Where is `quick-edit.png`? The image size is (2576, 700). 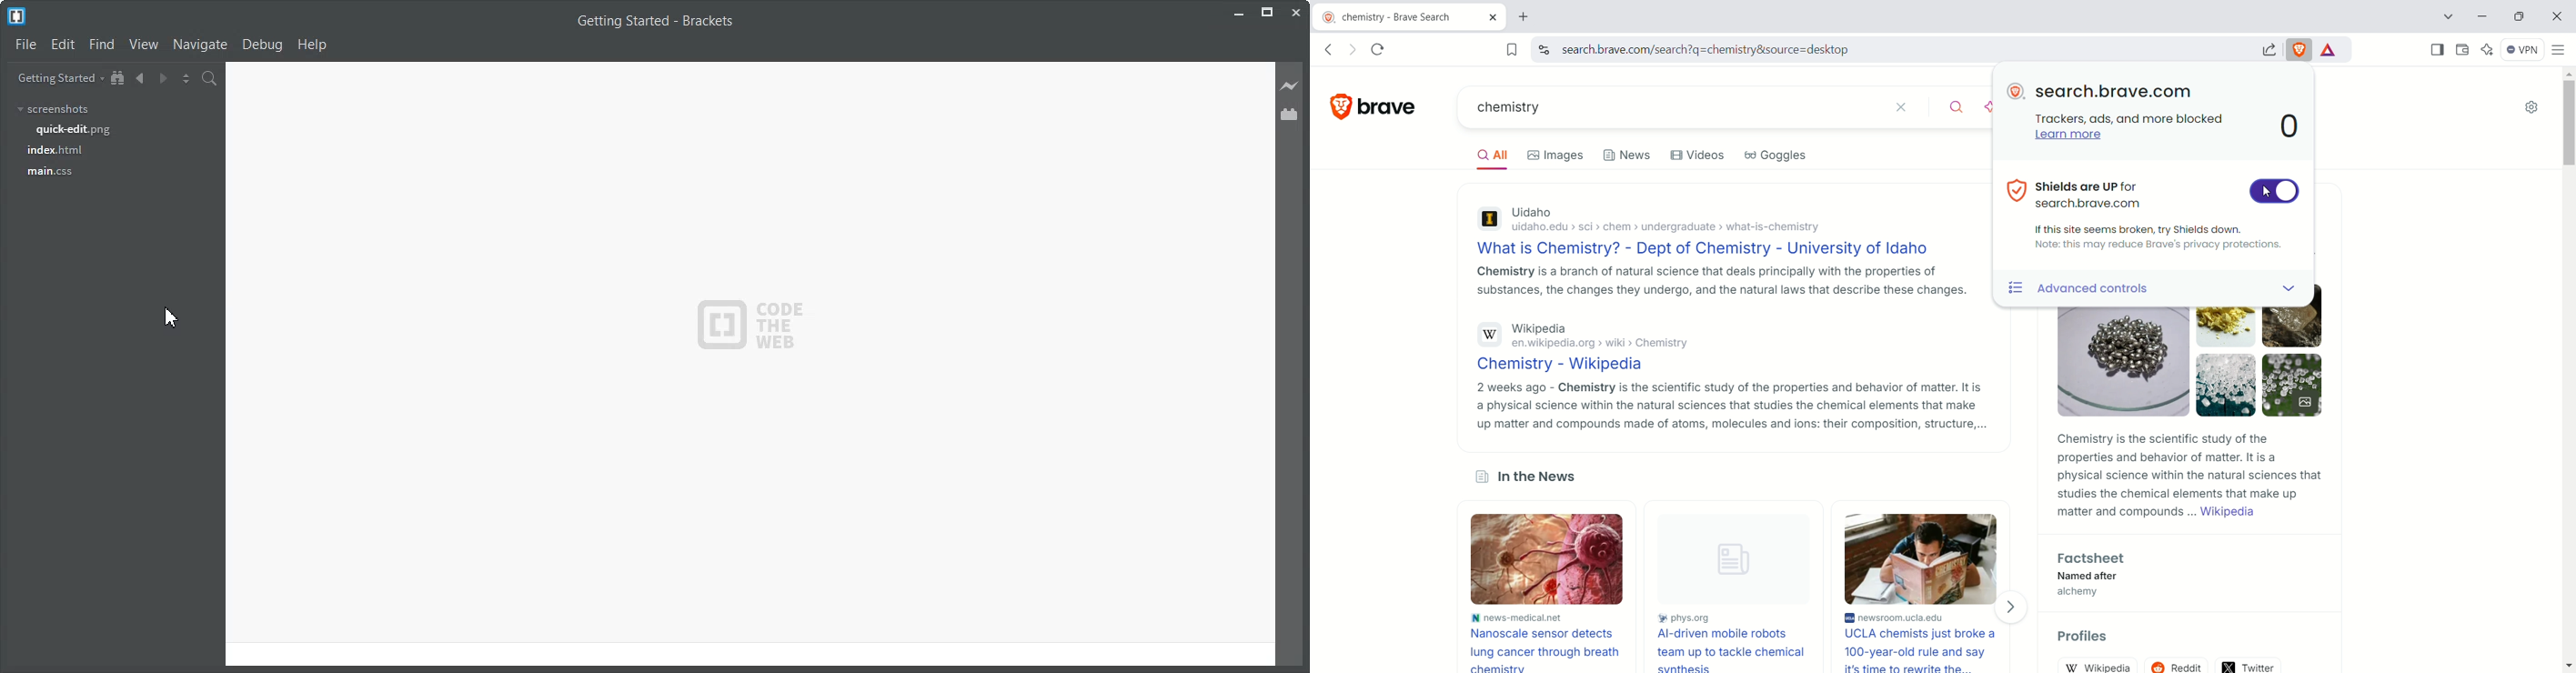
quick-edit.png is located at coordinates (74, 129).